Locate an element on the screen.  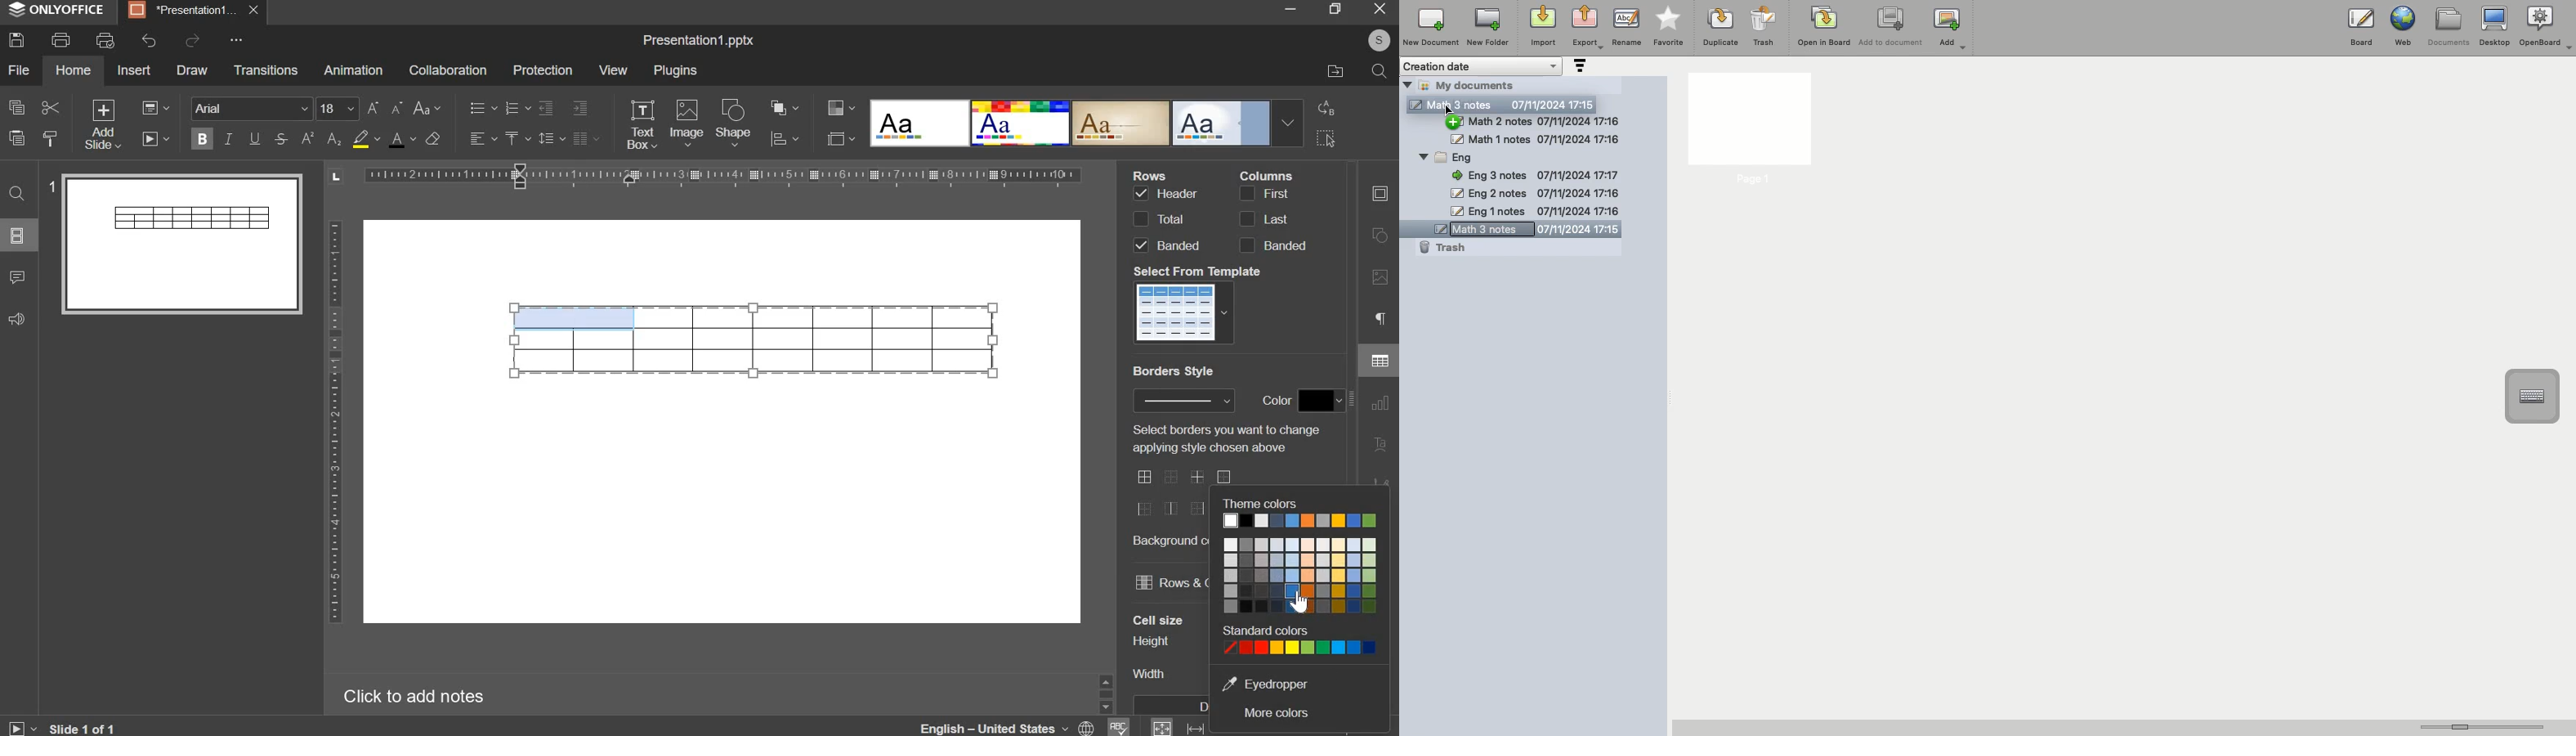
text box is located at coordinates (642, 125).